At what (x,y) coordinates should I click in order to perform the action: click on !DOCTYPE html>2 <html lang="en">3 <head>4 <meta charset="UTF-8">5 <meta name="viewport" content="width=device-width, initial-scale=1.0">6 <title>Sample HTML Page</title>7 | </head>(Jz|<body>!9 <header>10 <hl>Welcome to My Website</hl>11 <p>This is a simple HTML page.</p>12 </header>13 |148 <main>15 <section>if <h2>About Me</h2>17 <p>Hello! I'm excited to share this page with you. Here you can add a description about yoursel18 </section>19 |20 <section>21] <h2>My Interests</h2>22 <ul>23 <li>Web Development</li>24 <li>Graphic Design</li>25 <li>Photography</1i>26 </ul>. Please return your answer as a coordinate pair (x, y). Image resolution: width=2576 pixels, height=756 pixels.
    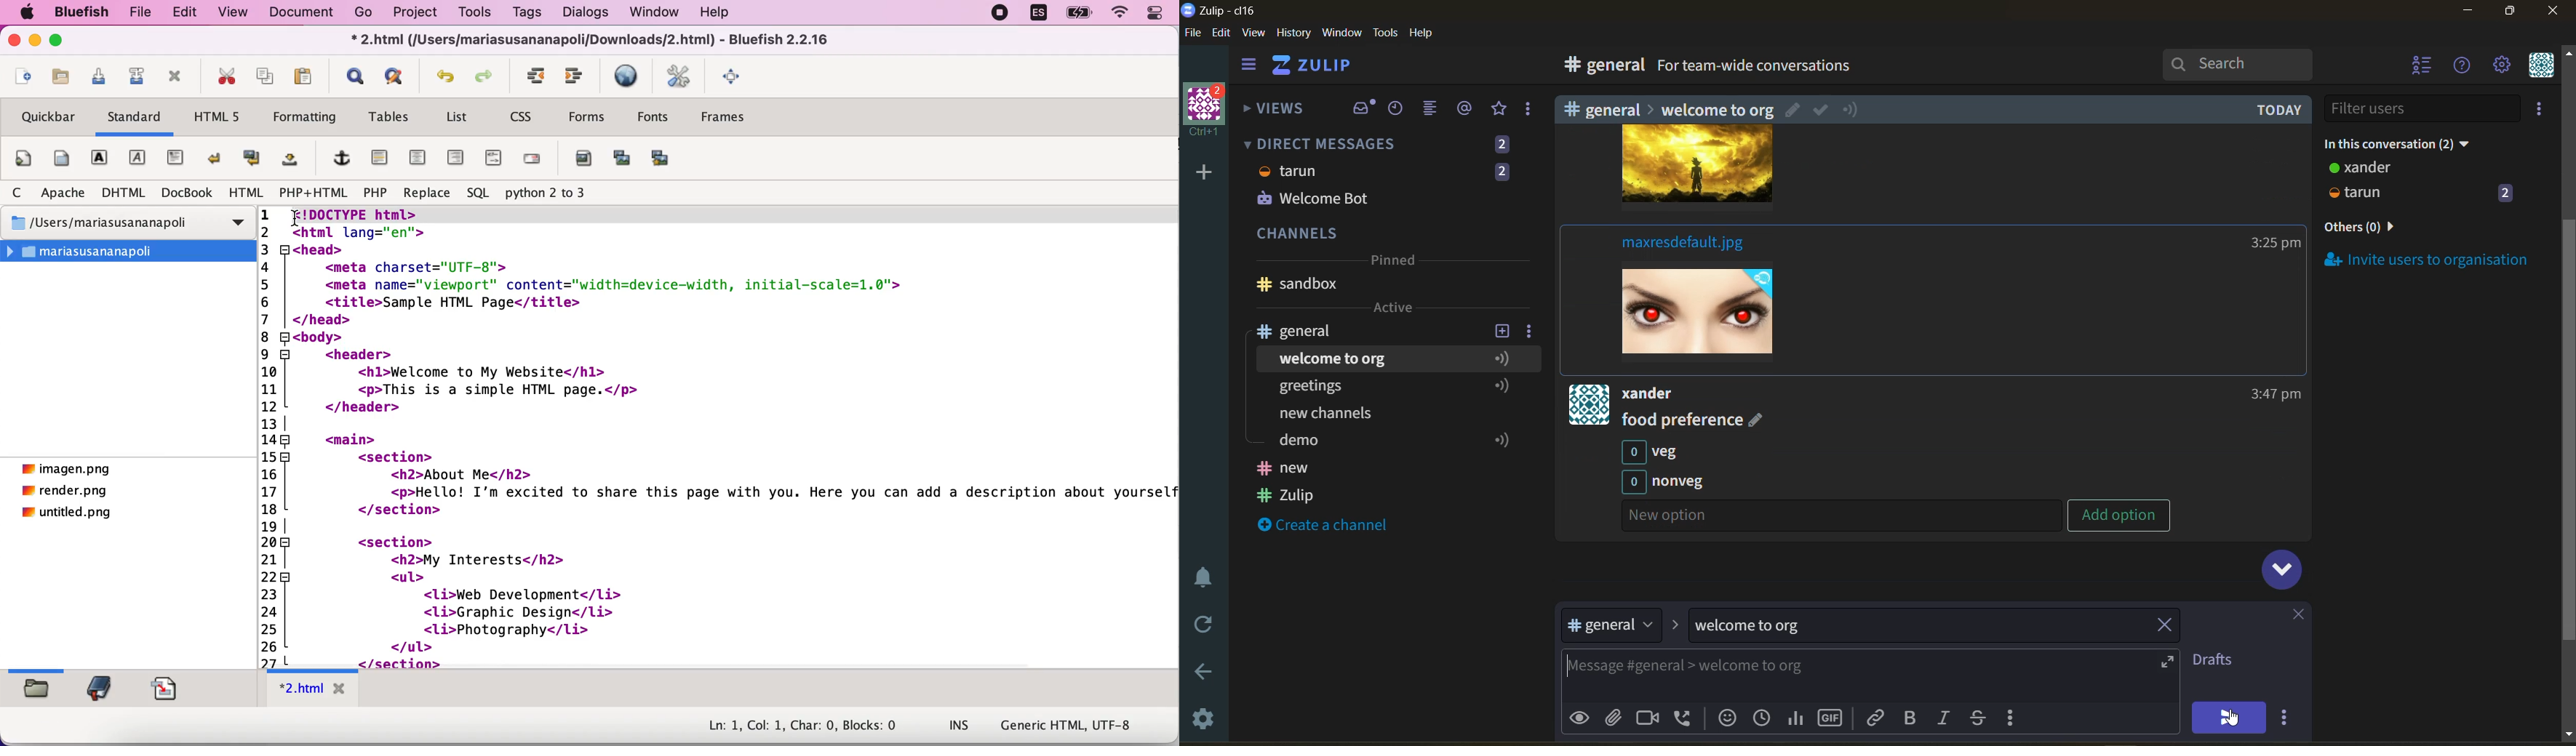
    Looking at the image, I should click on (715, 437).